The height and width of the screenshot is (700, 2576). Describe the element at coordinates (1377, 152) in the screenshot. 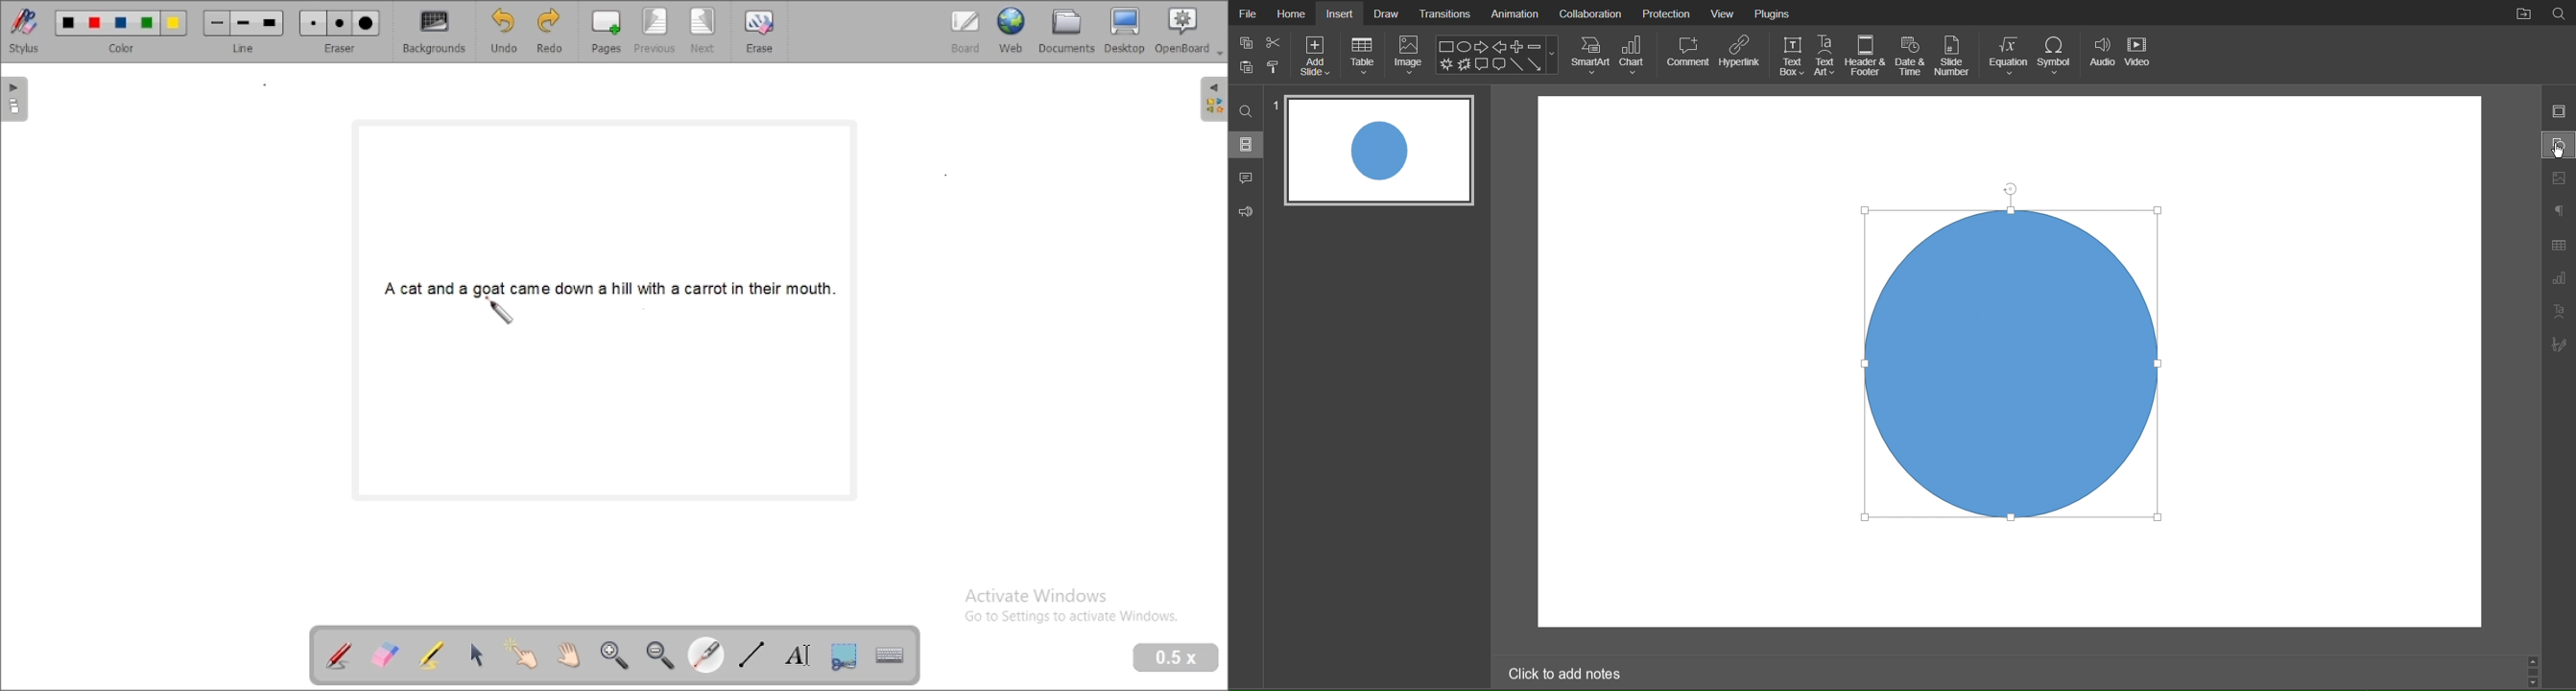

I see `Slide 1` at that location.